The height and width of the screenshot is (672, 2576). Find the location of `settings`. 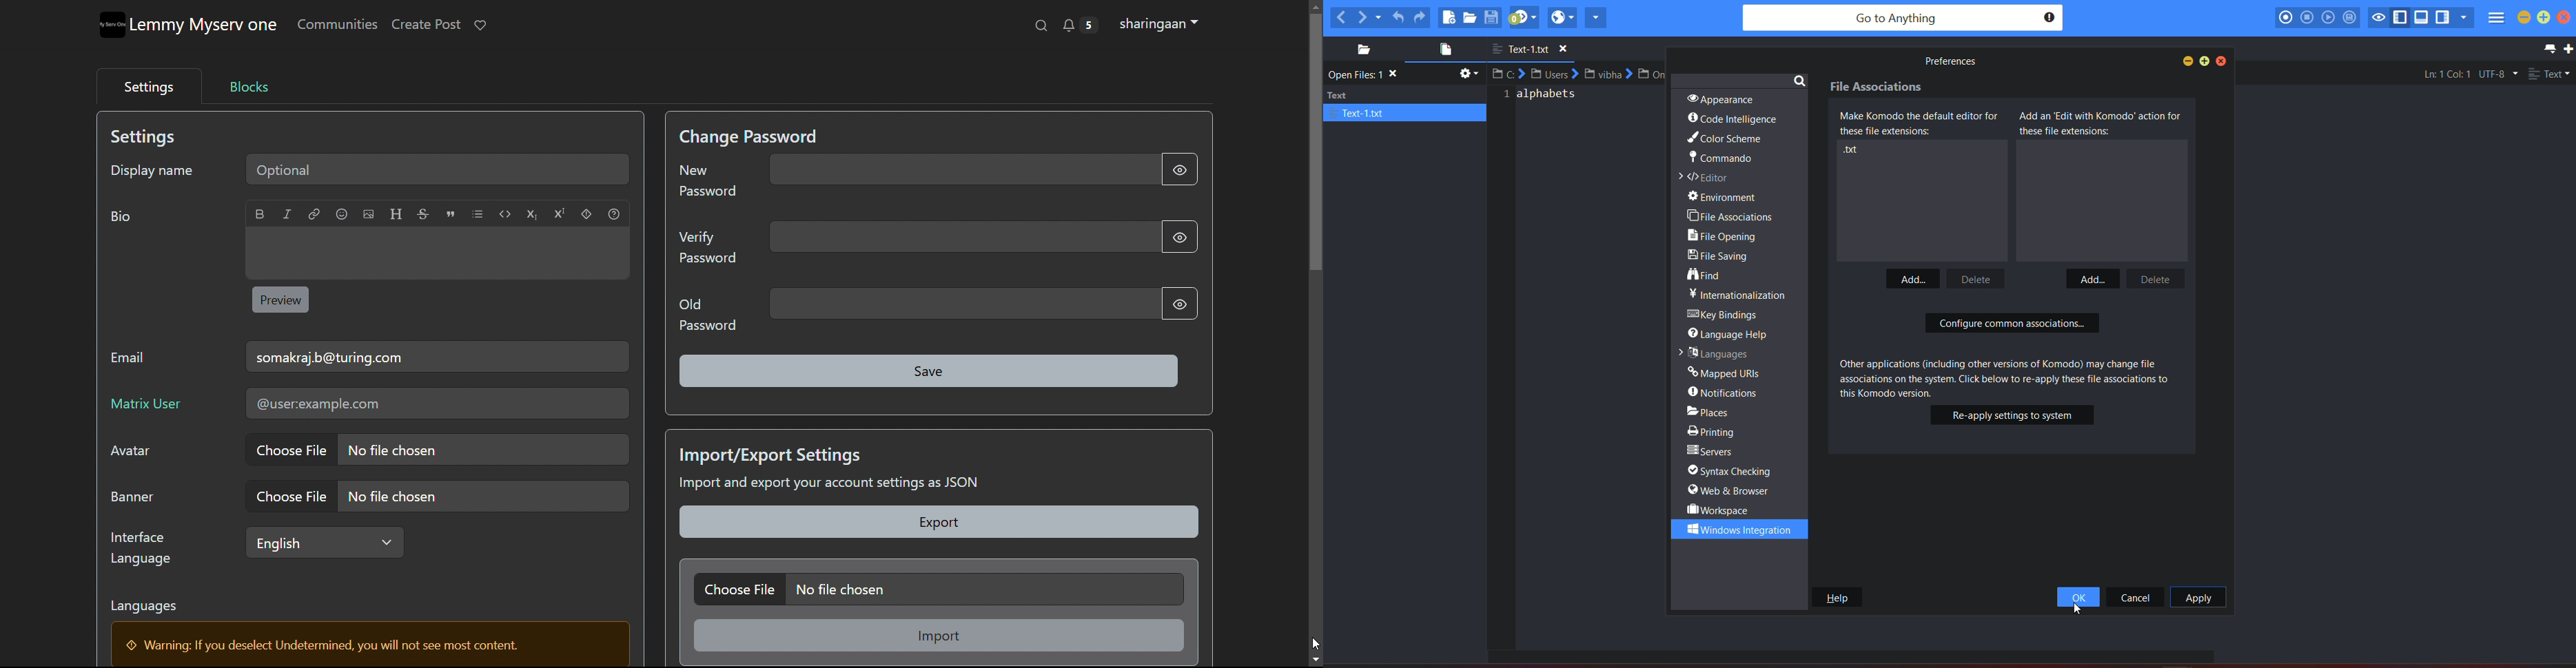

settings is located at coordinates (149, 87).